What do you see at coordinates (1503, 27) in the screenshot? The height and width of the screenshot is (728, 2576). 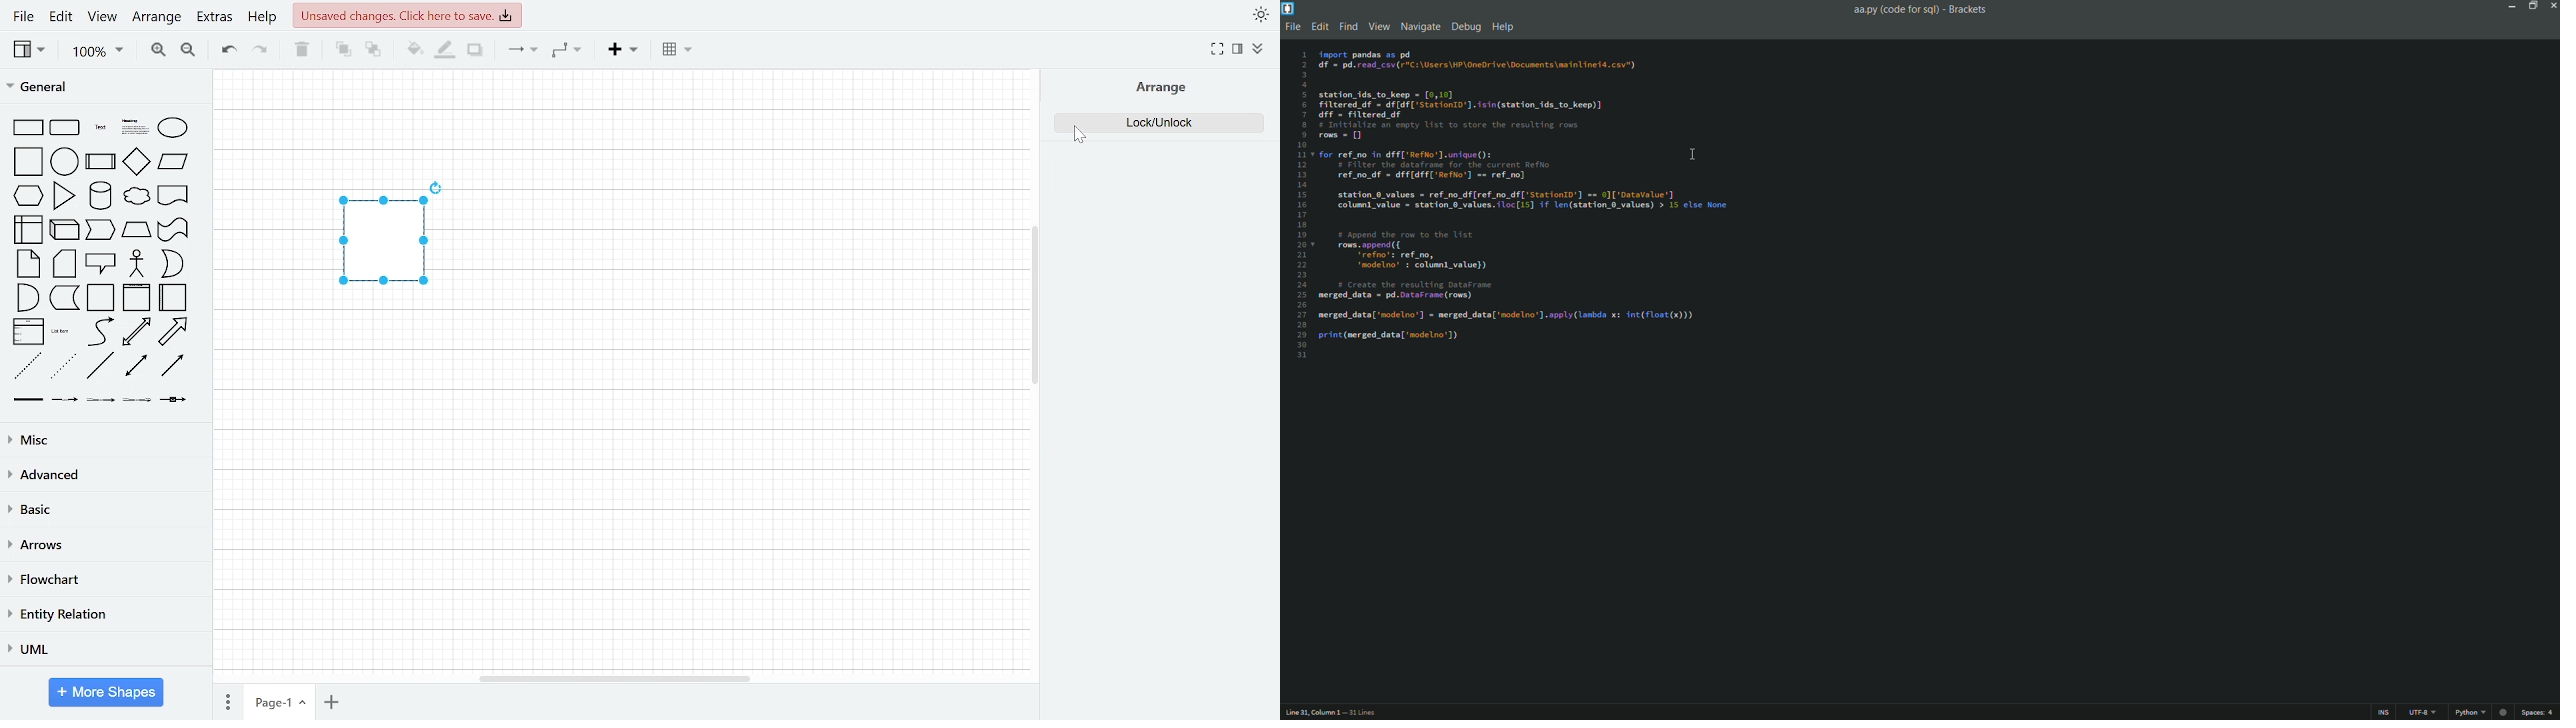 I see `help menu` at bounding box center [1503, 27].